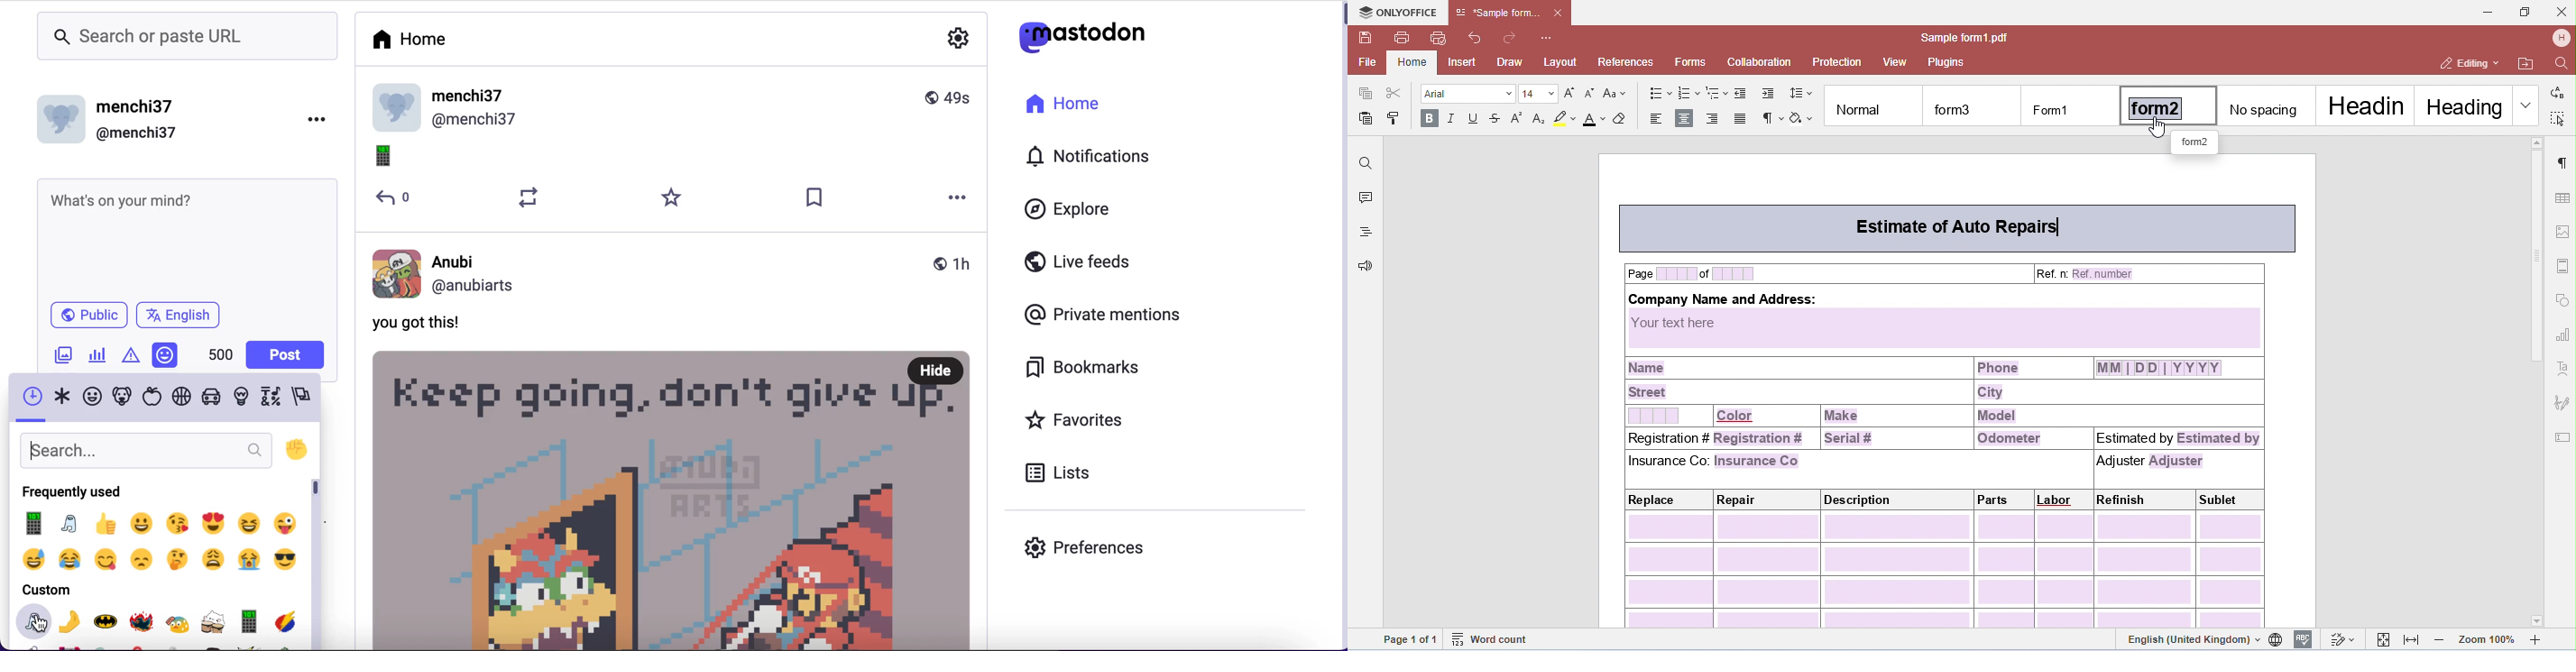 This screenshot has height=672, width=2576. Describe the element at coordinates (1085, 156) in the screenshot. I see `notifications` at that location.